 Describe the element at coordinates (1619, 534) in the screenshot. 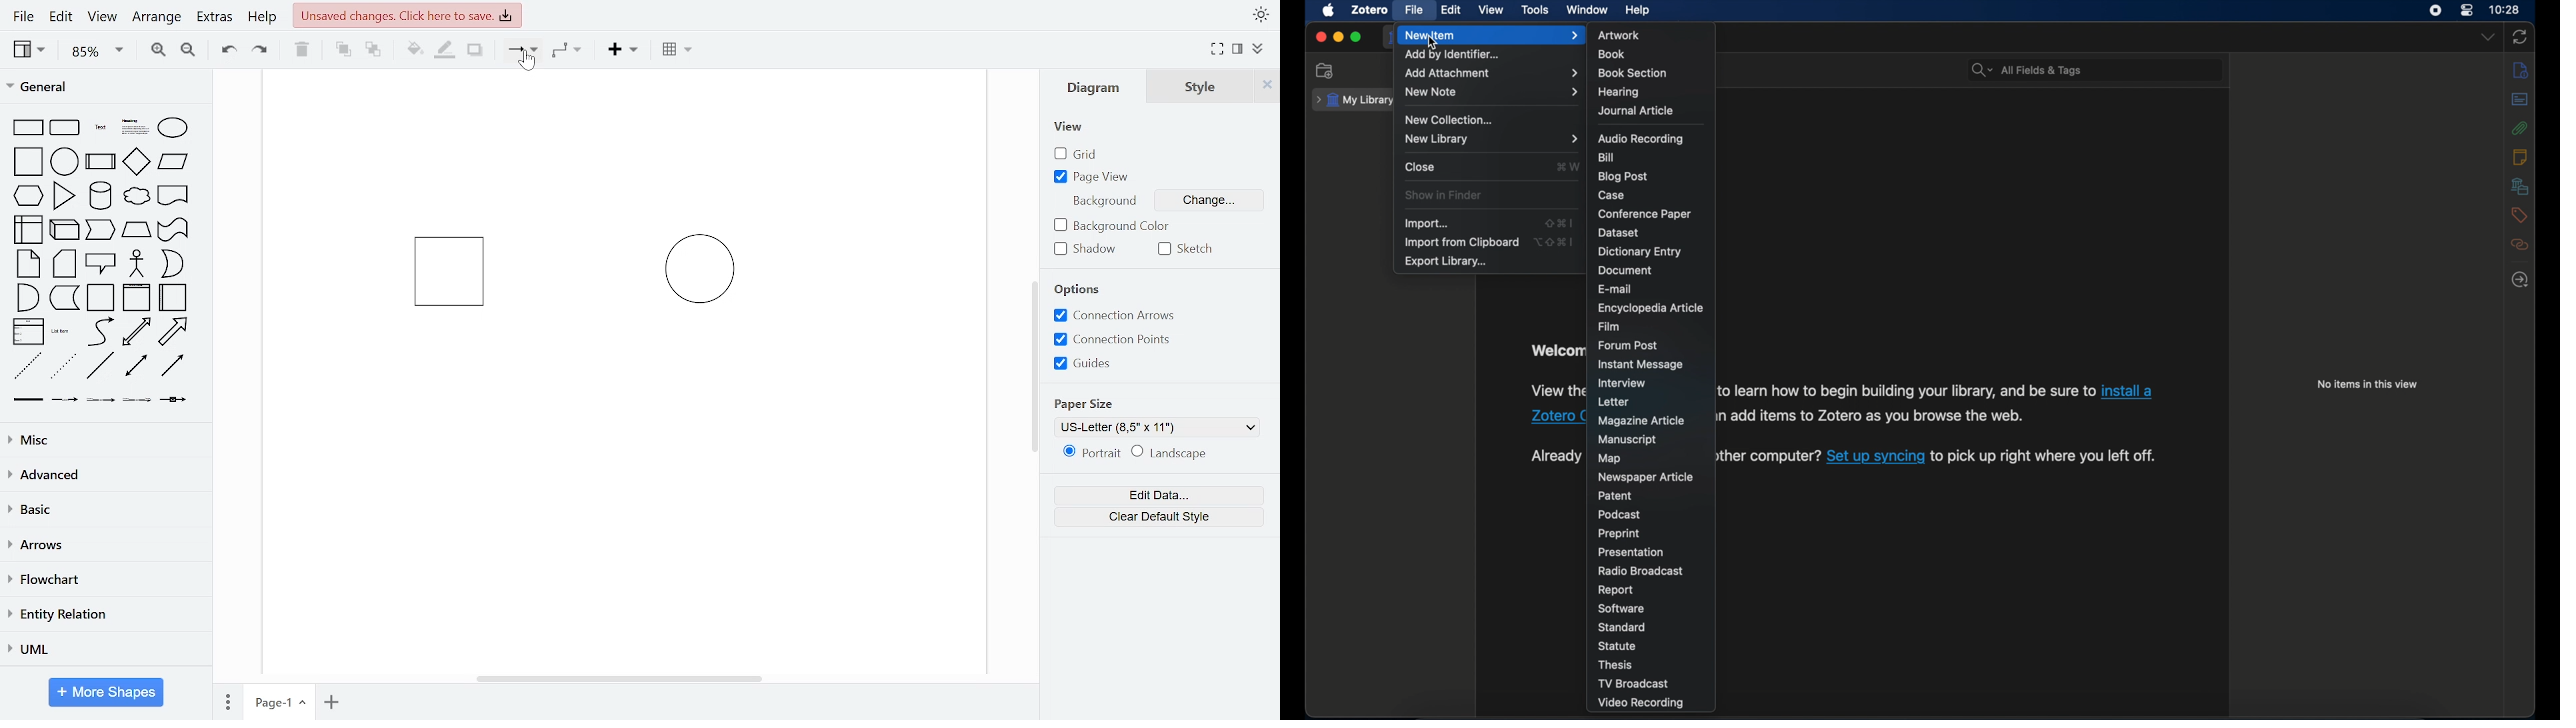

I see `preprint` at that location.